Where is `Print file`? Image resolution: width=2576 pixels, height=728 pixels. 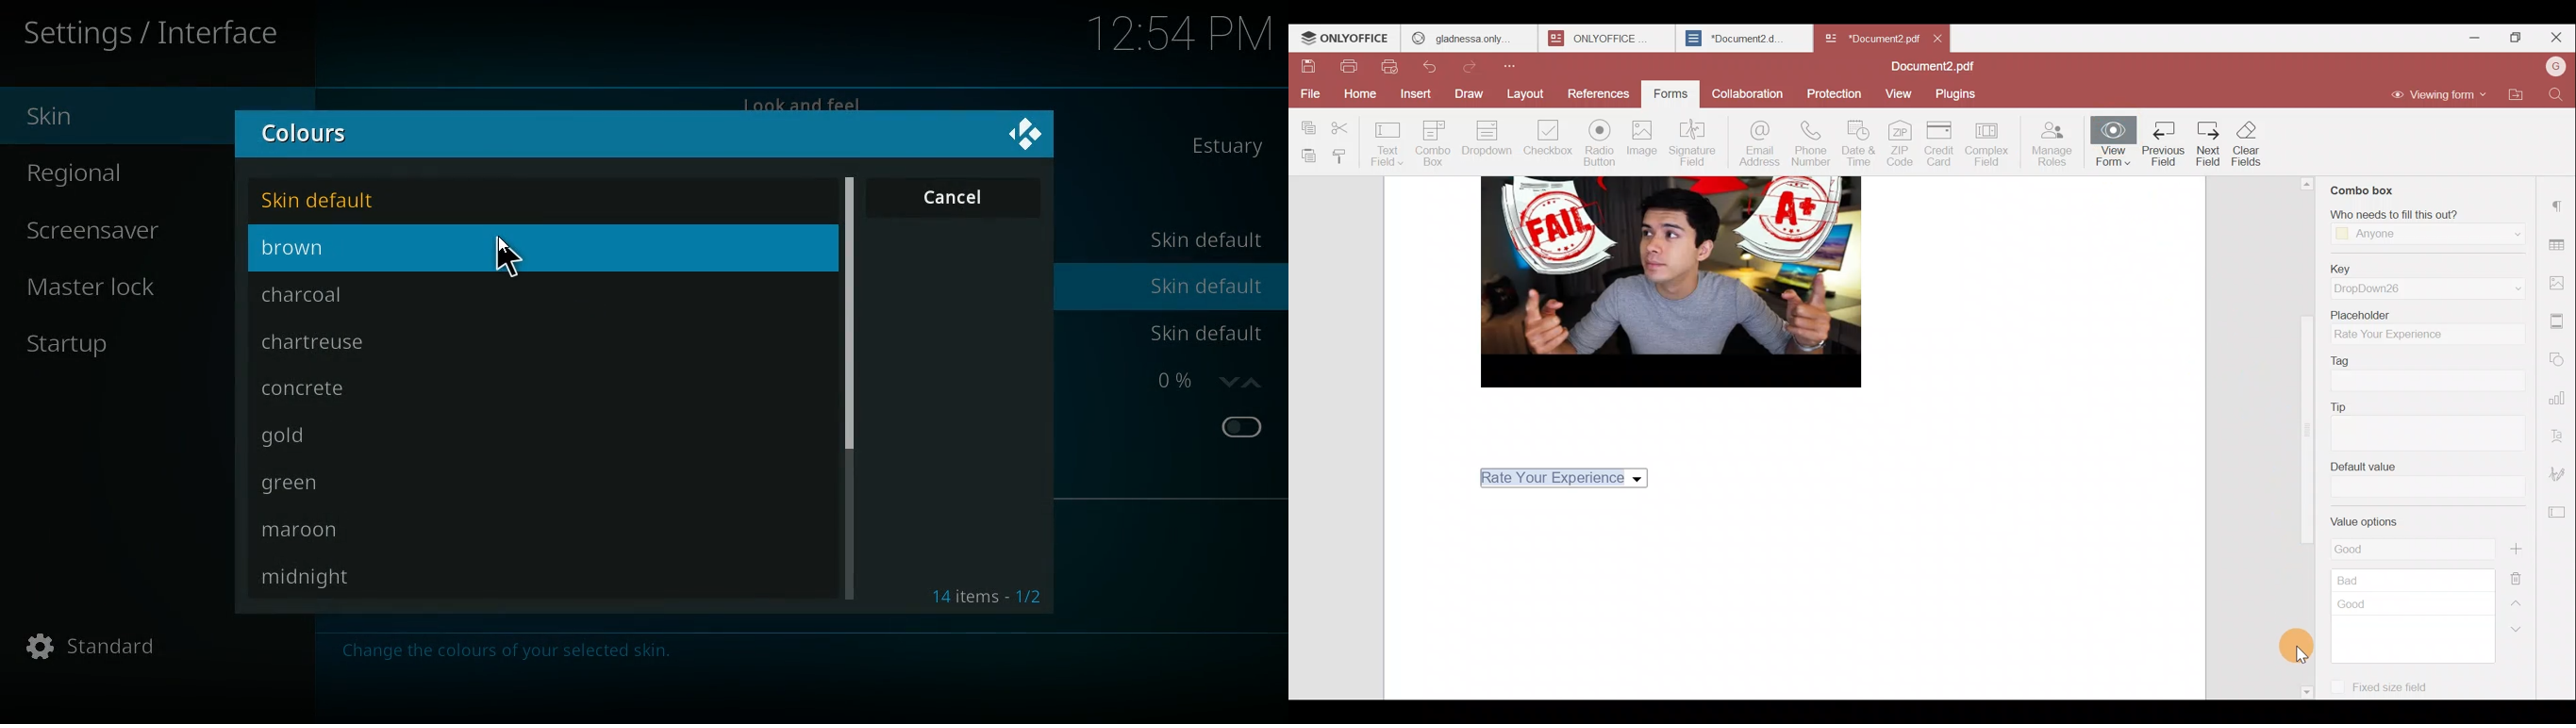
Print file is located at coordinates (1349, 68).